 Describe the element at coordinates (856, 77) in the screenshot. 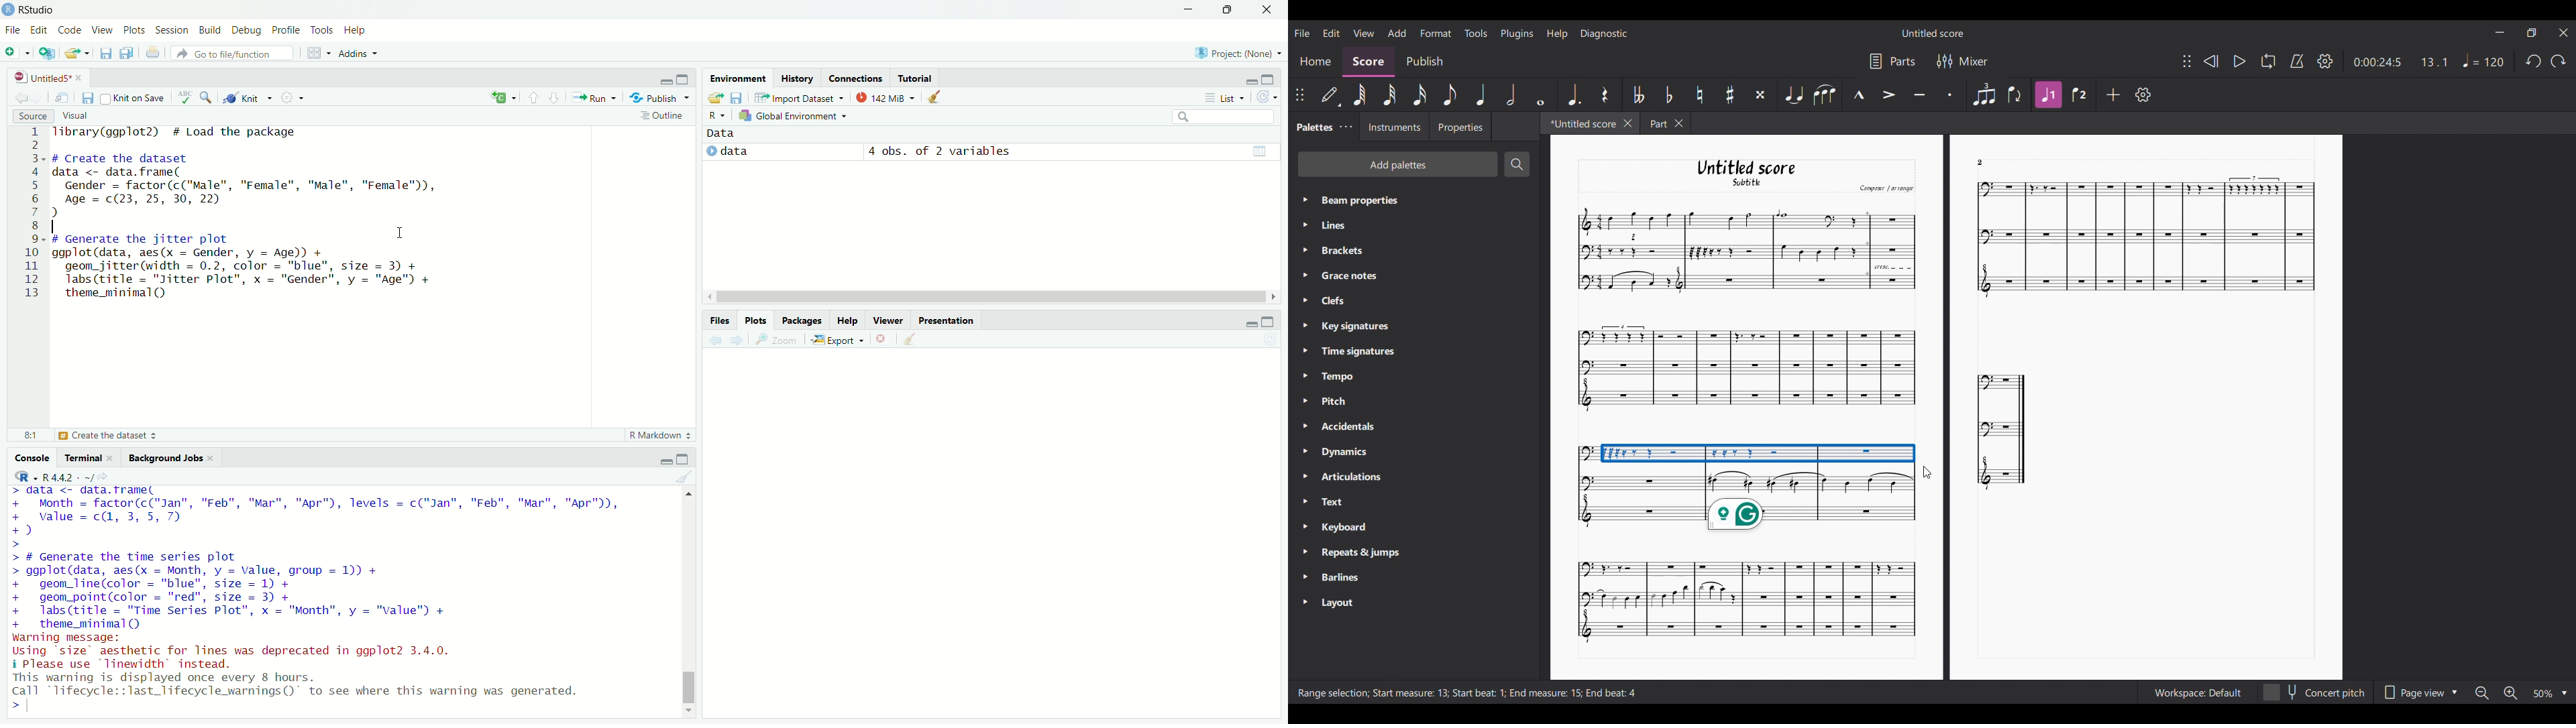

I see `connections` at that location.